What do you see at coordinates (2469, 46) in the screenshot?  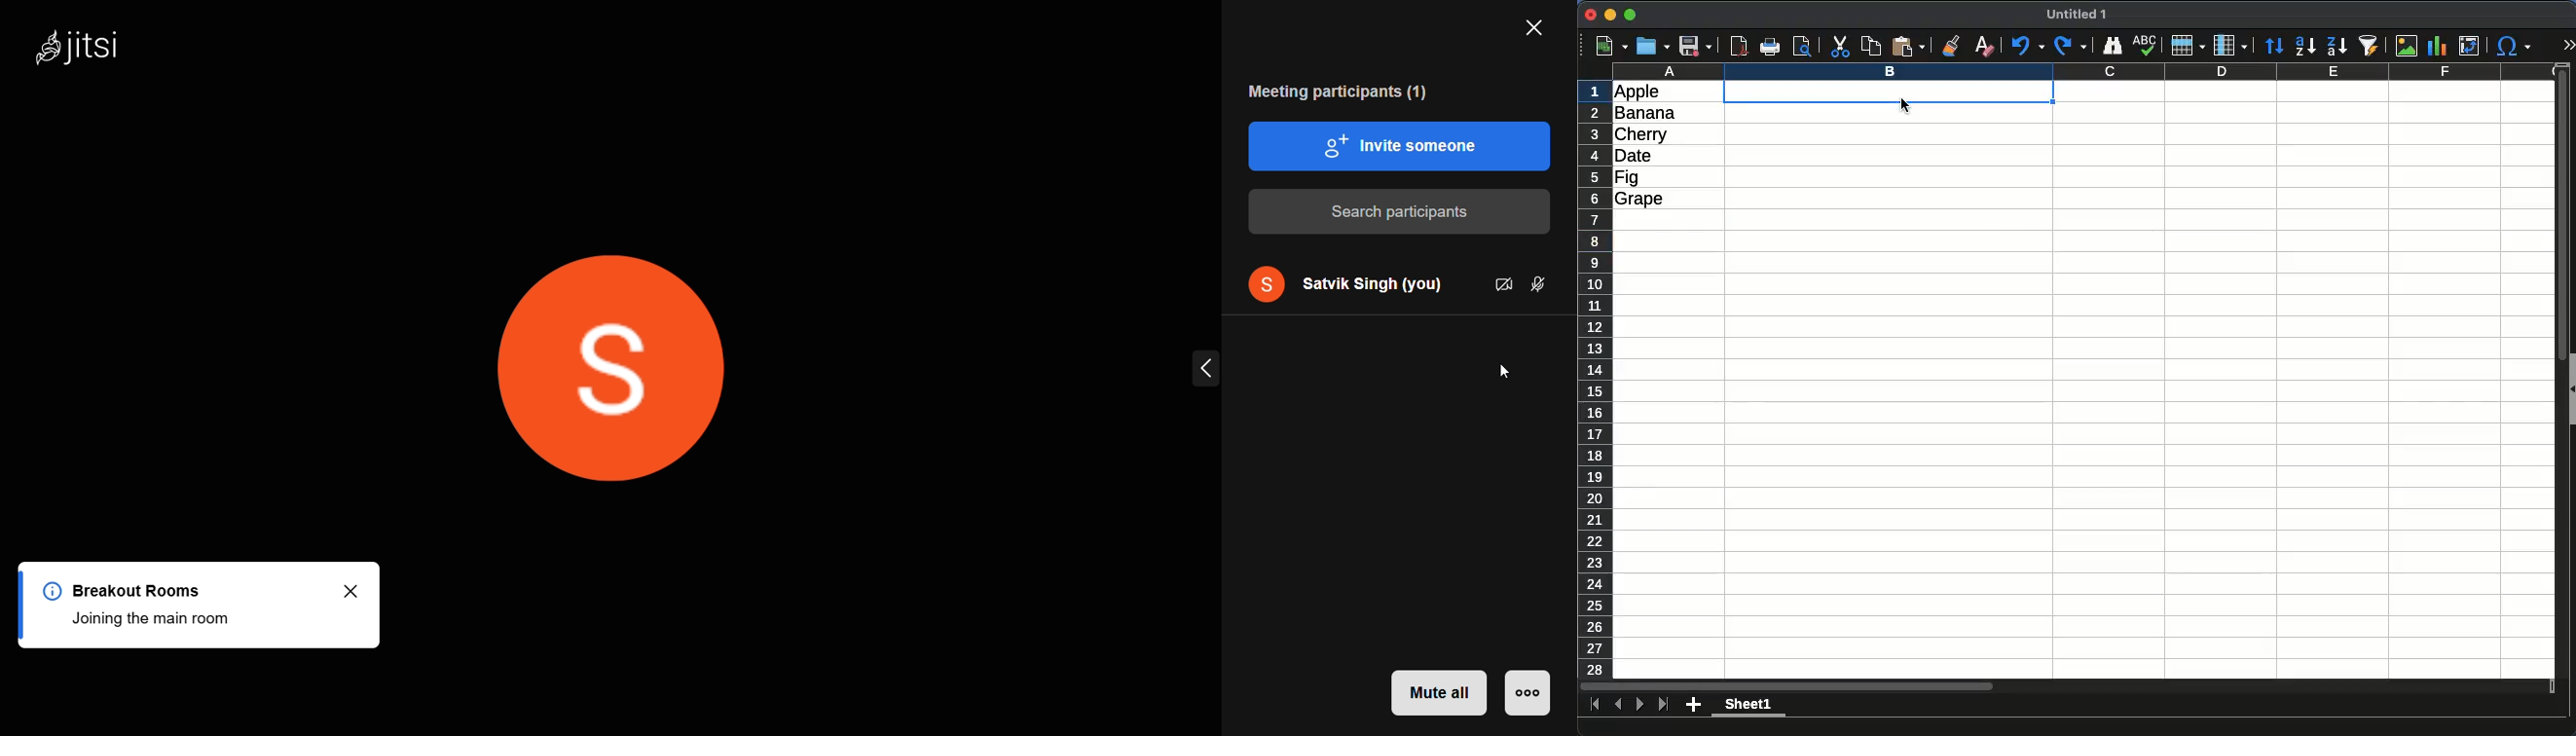 I see `pivot table` at bounding box center [2469, 46].